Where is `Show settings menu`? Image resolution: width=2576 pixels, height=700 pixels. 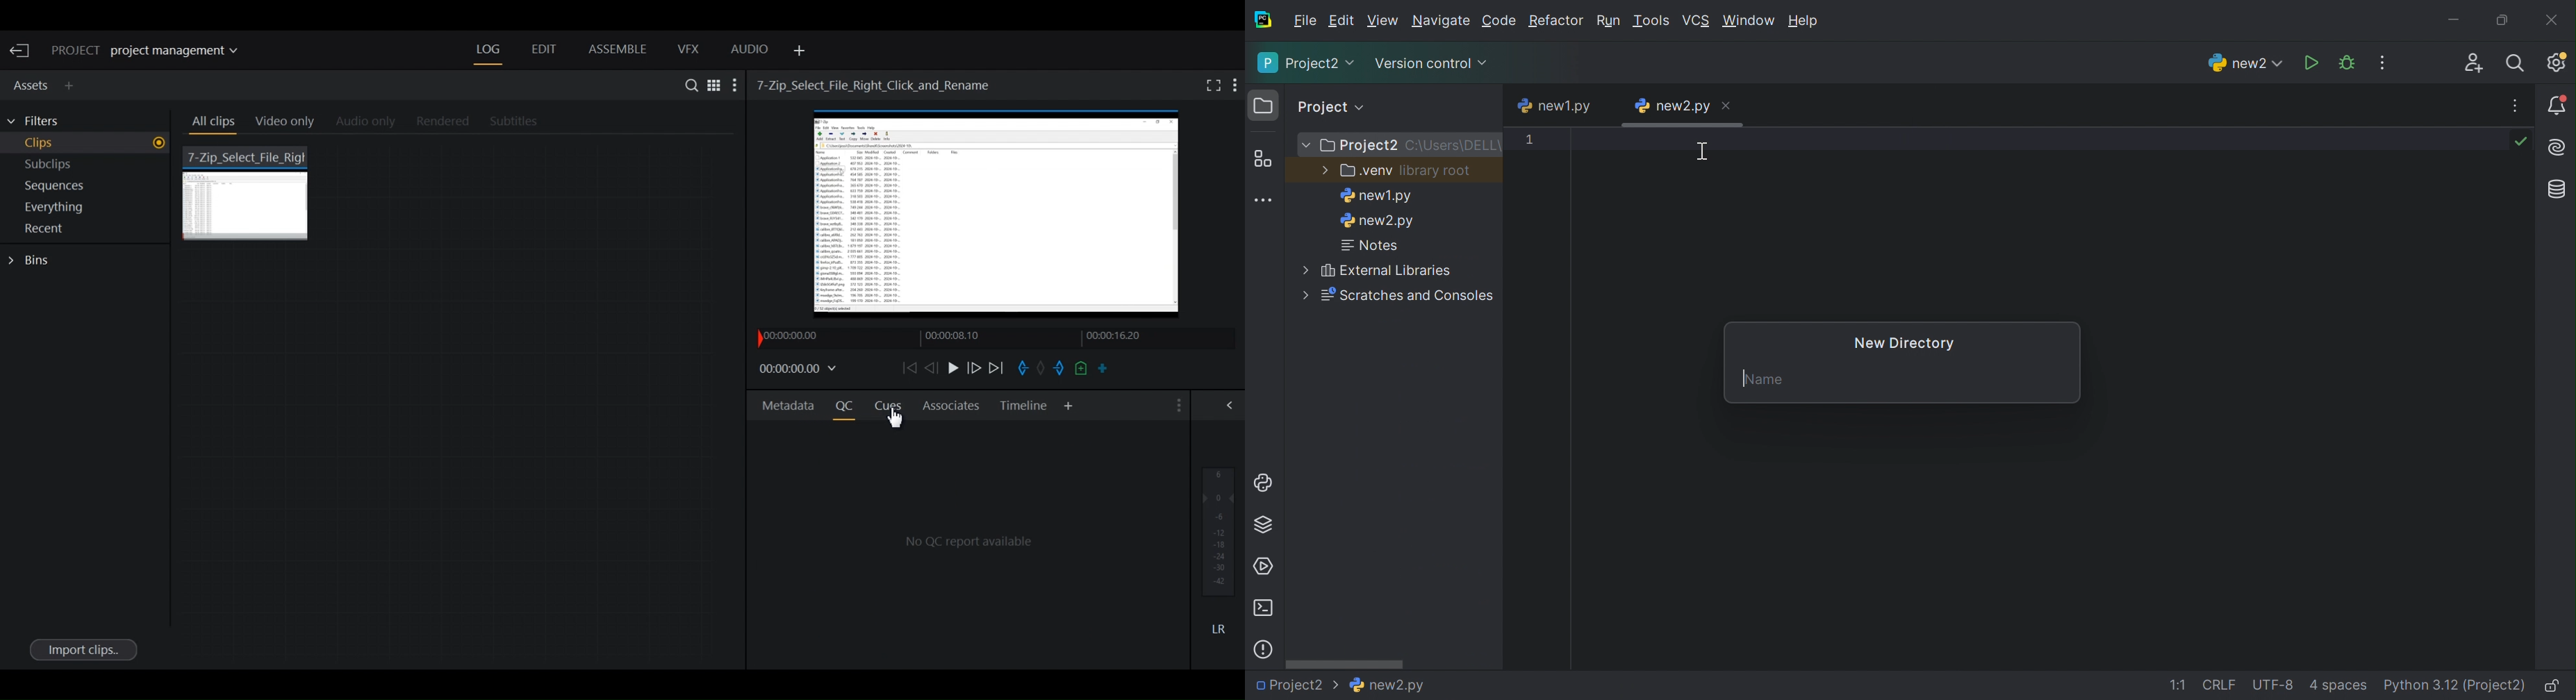 Show settings menu is located at coordinates (1236, 84).